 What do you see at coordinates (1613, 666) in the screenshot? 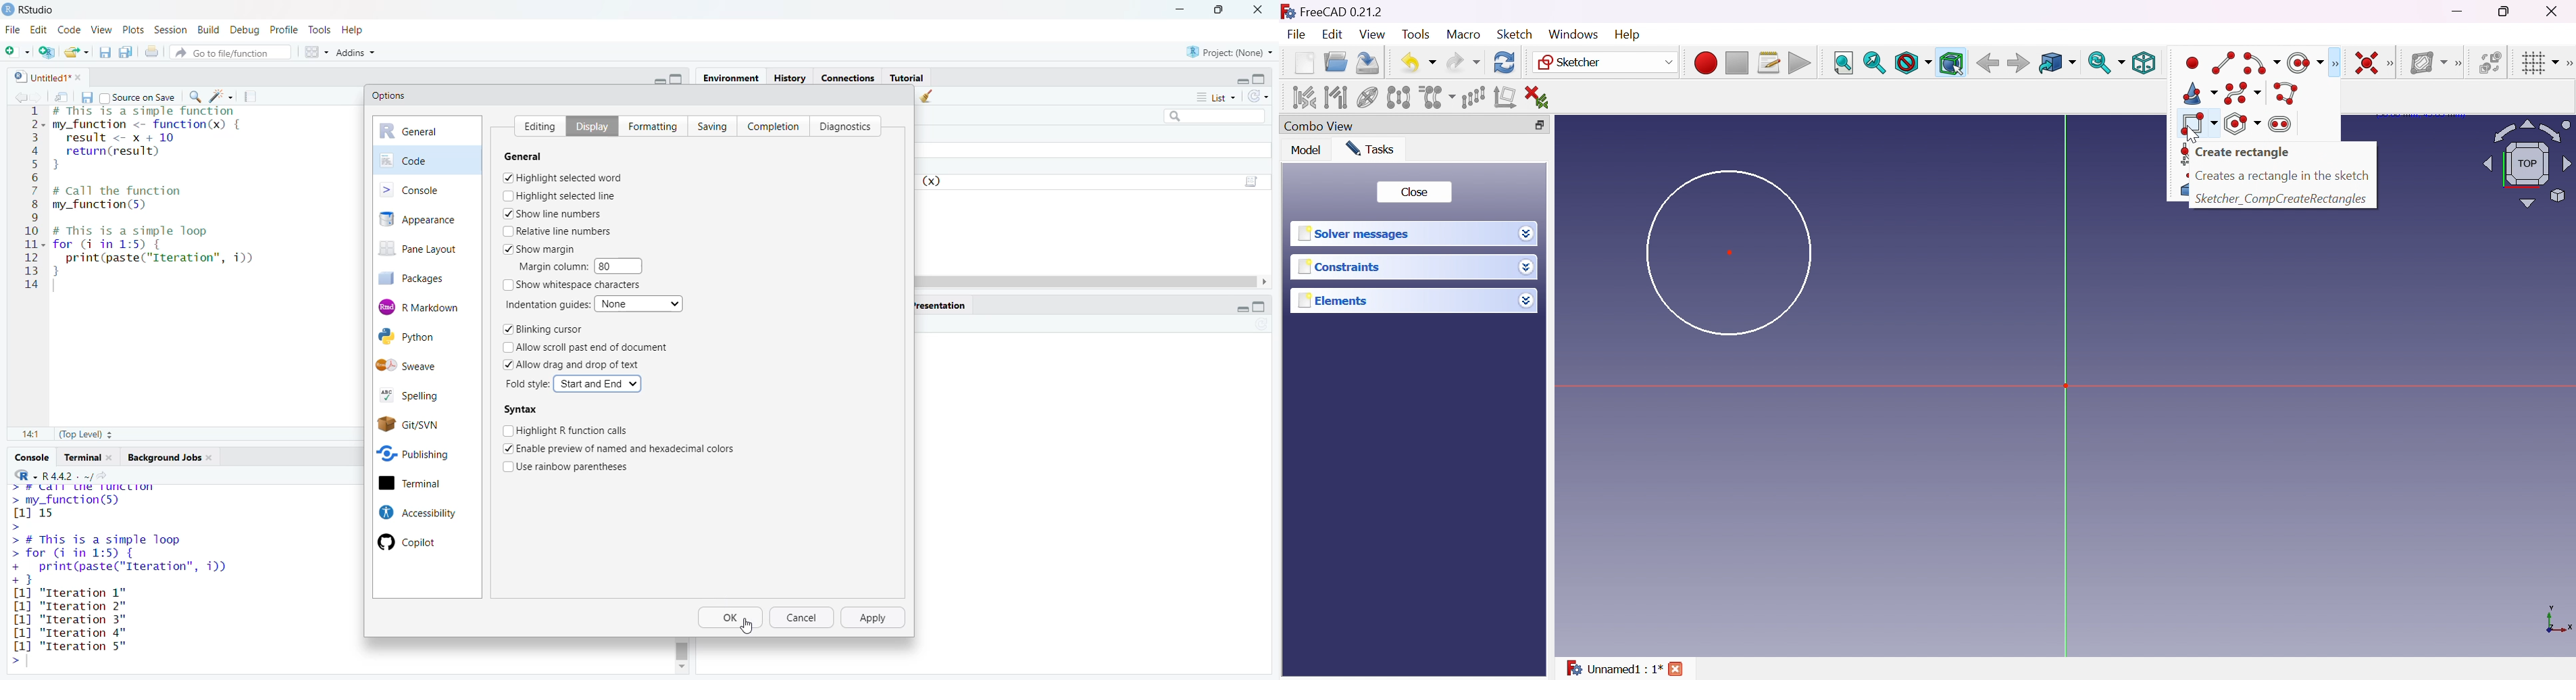
I see `Unnamed : 1*` at bounding box center [1613, 666].